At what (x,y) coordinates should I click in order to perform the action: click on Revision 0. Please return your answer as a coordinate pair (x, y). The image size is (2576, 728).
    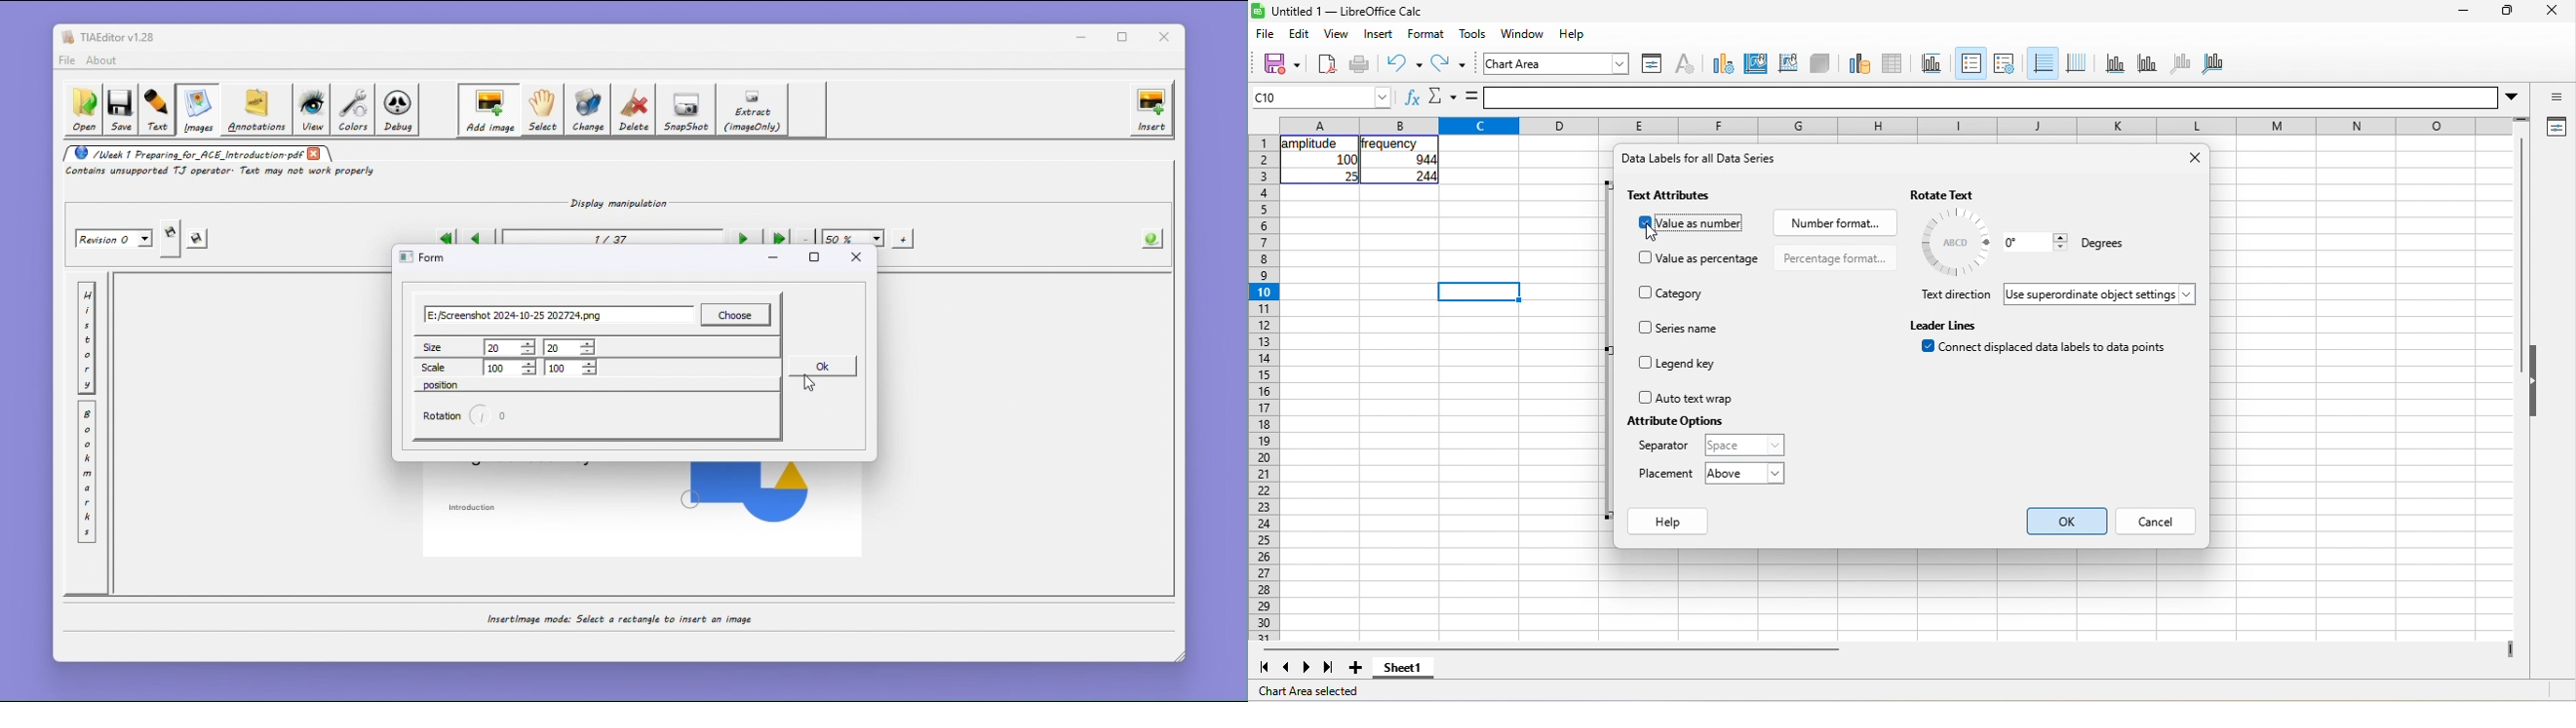
    Looking at the image, I should click on (115, 239).